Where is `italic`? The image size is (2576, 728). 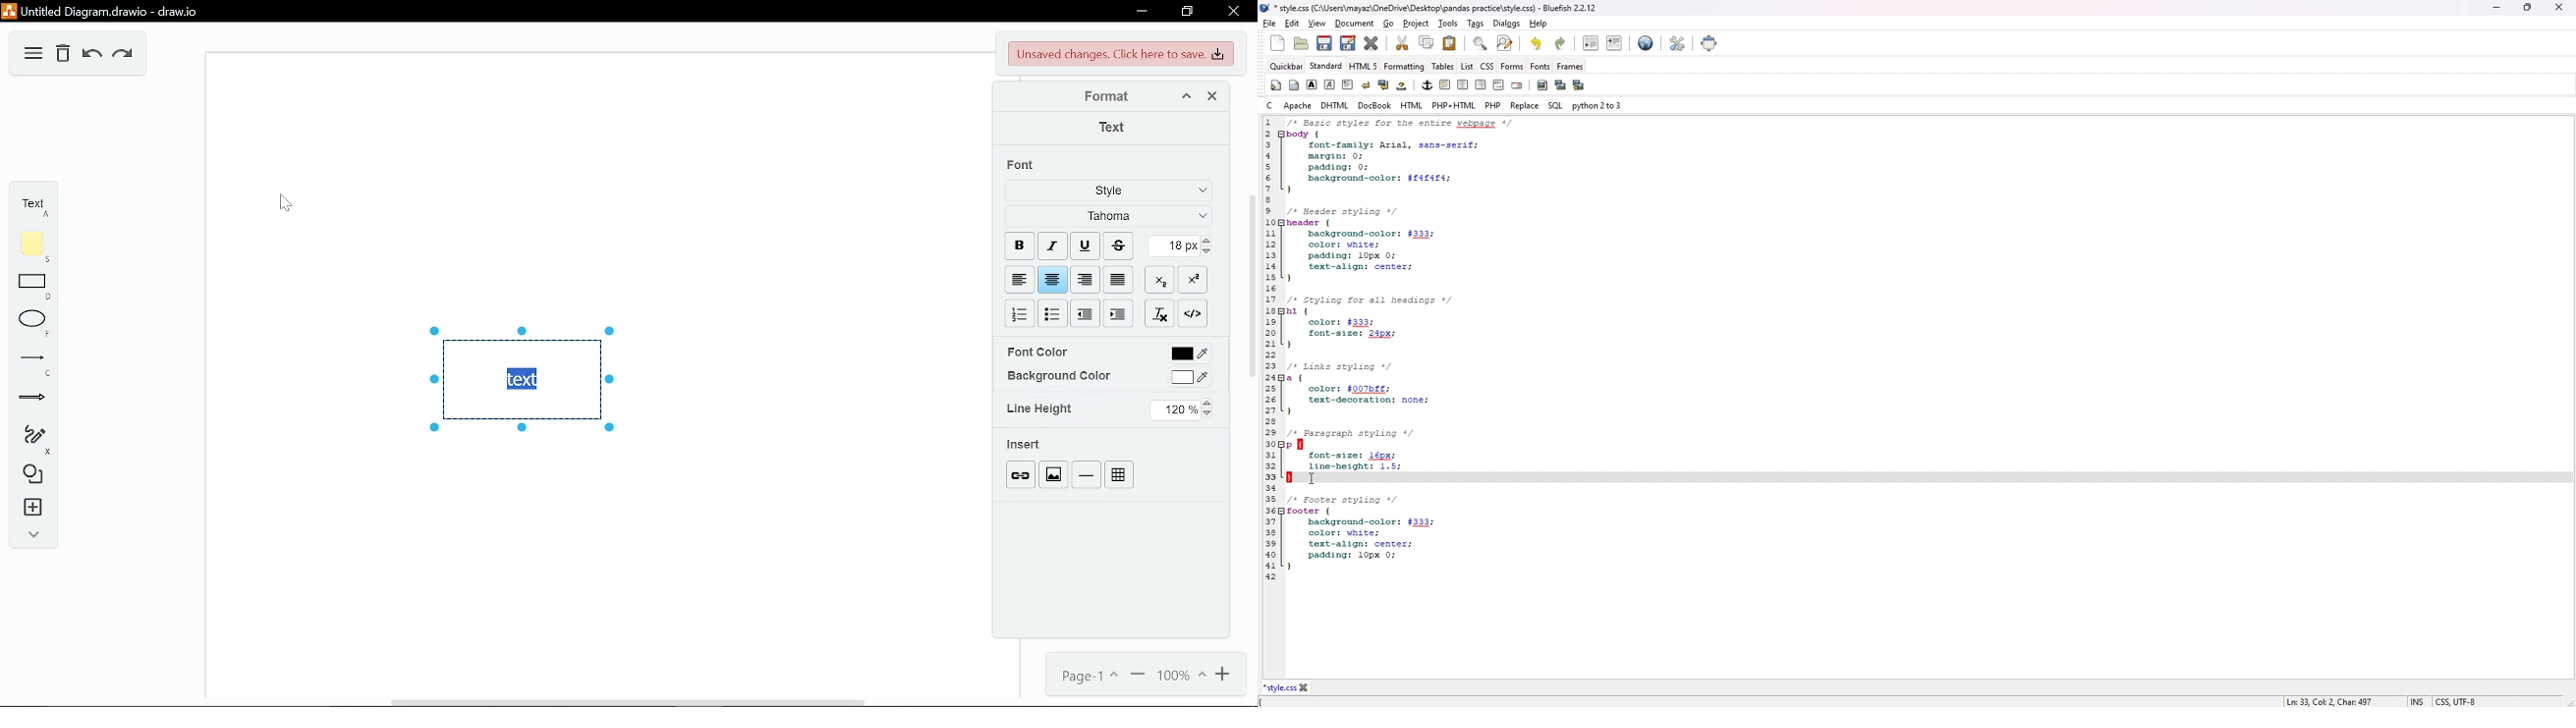 italic is located at coordinates (1330, 85).